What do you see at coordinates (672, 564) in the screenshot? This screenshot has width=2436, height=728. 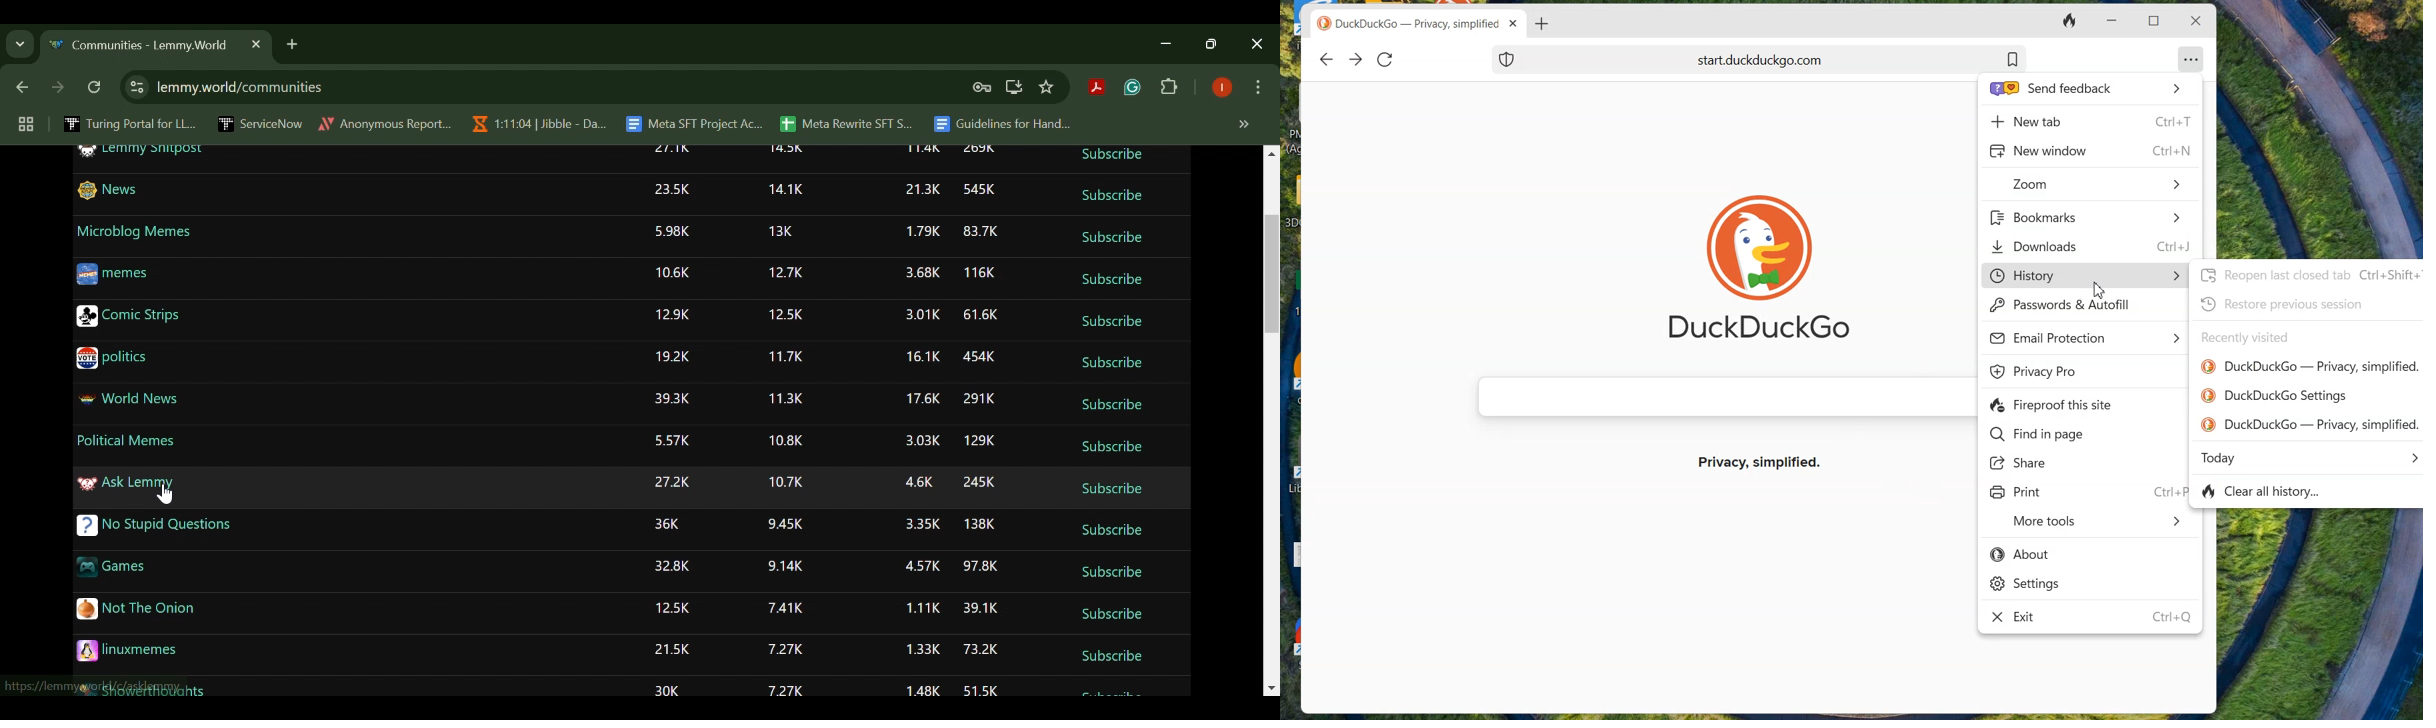 I see `32.8K` at bounding box center [672, 564].